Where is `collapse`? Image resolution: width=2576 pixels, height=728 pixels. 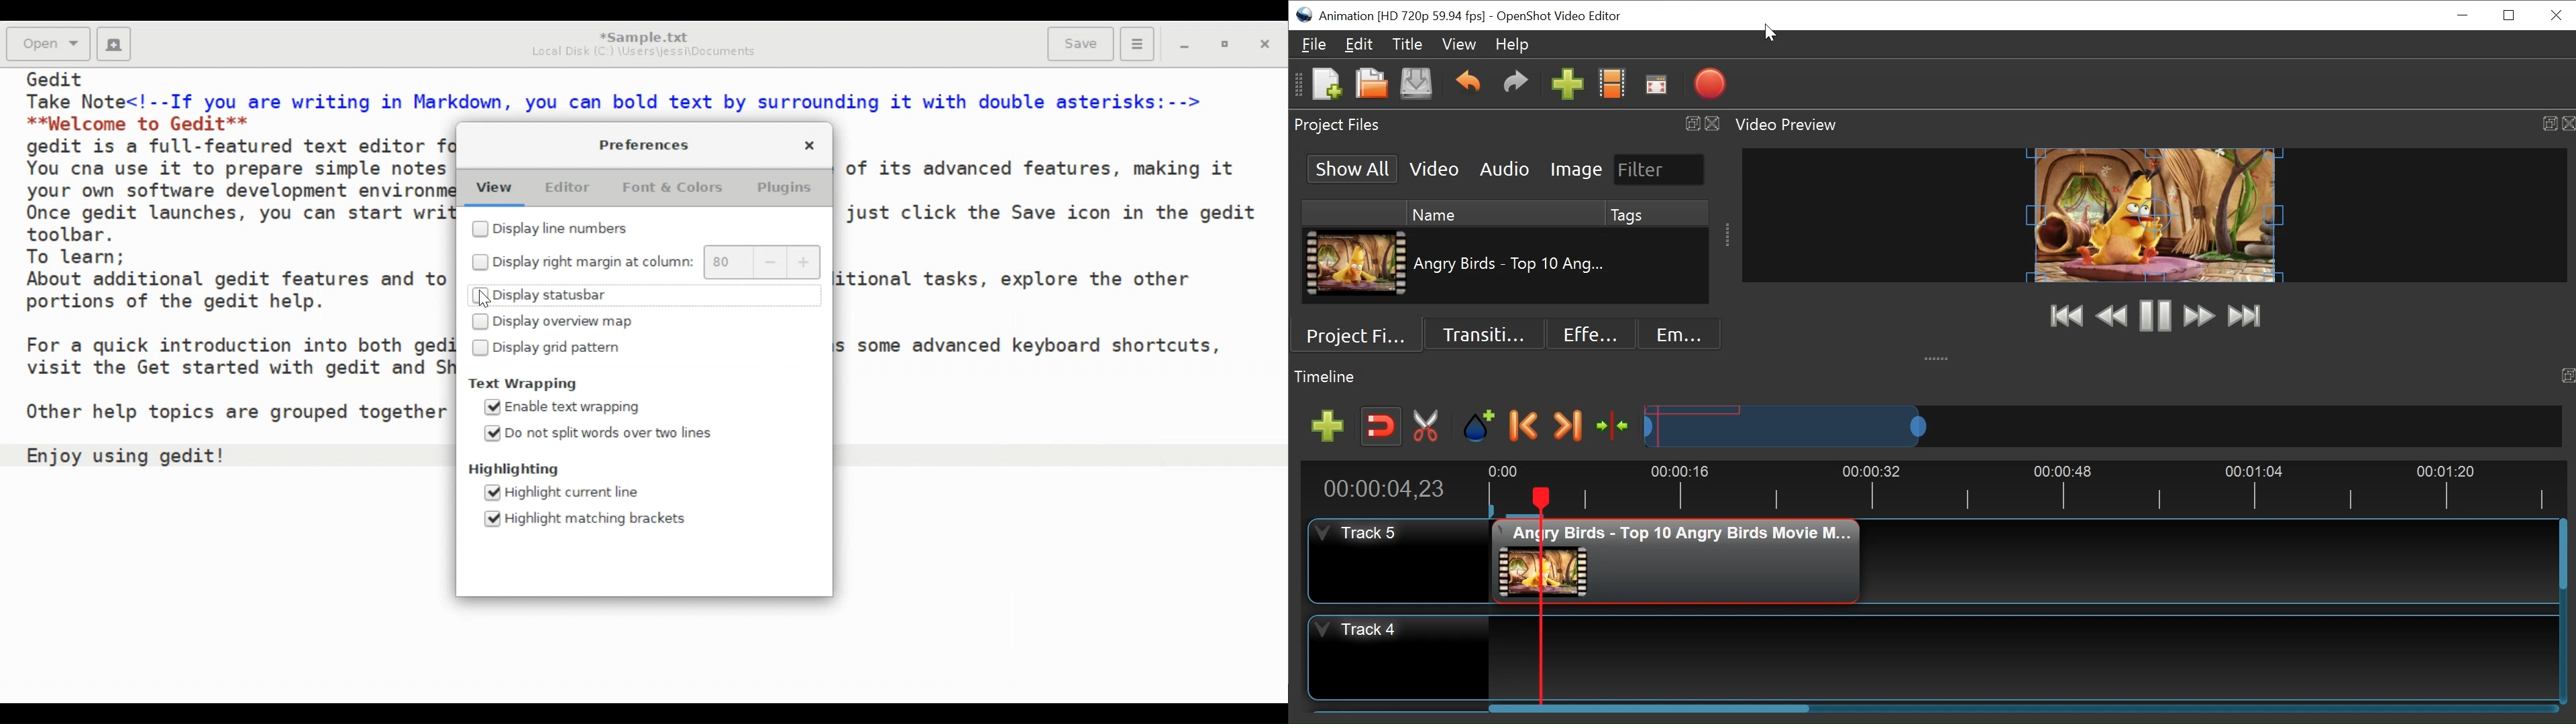 collapse is located at coordinates (1937, 357).